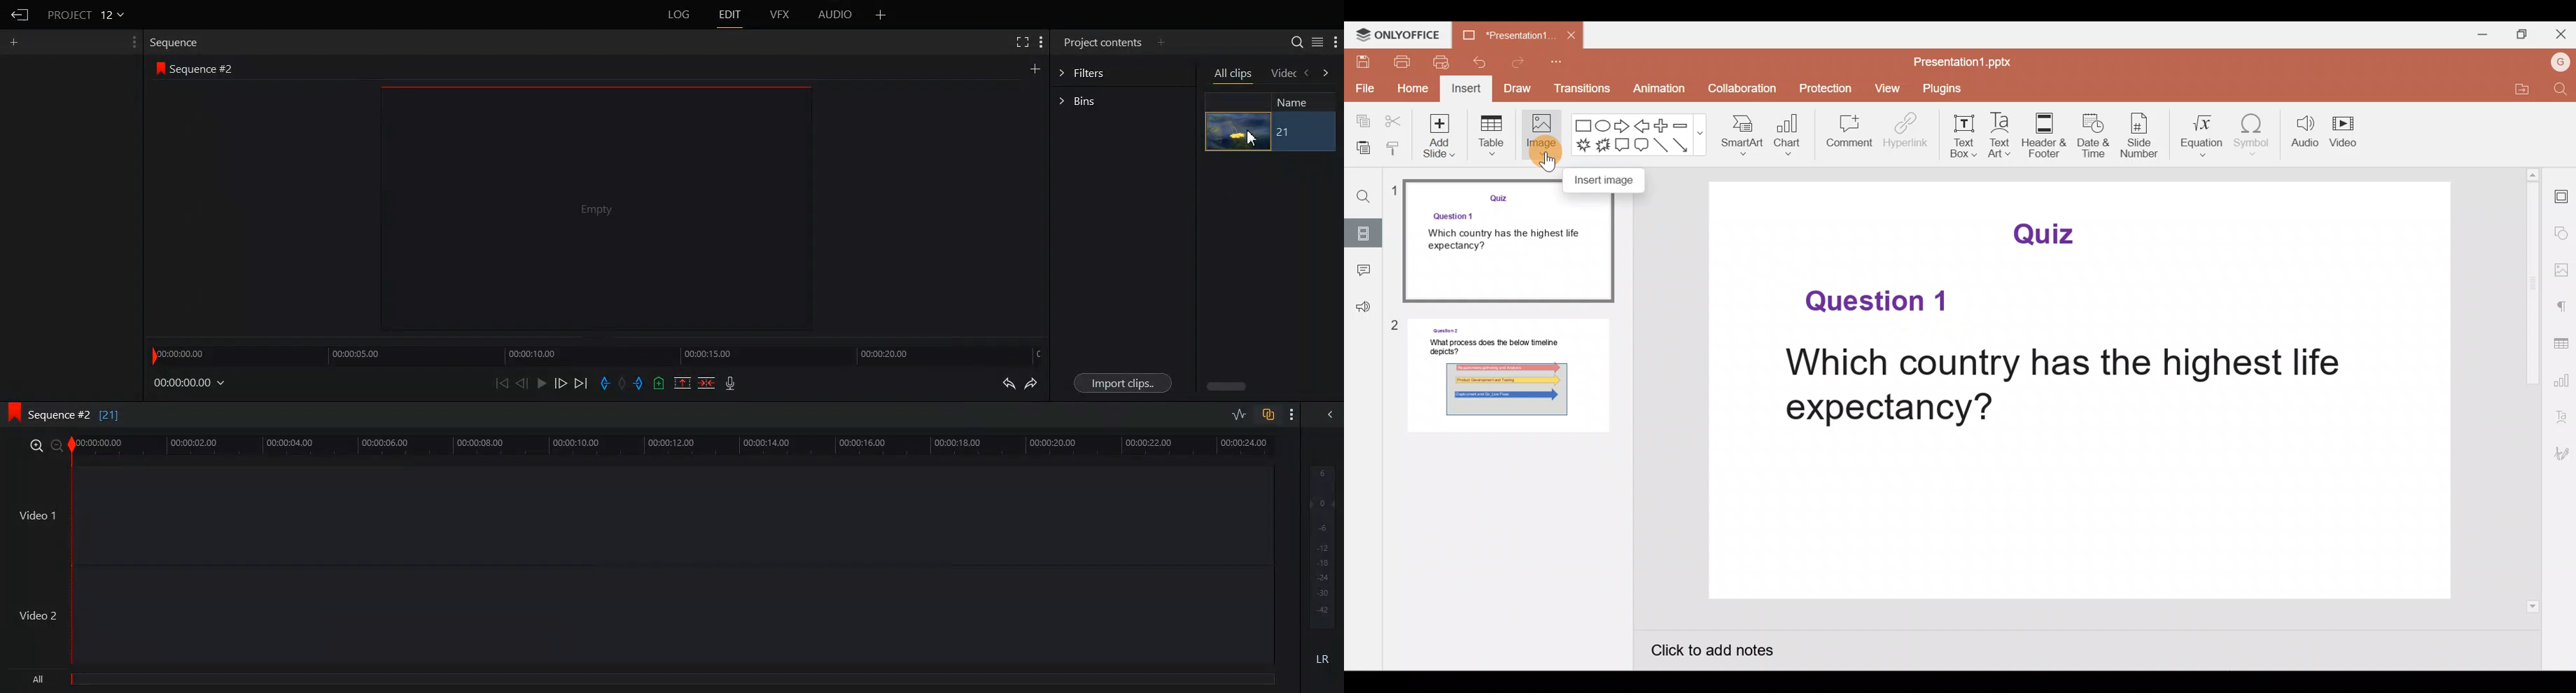 Image resolution: width=2576 pixels, height=700 pixels. I want to click on Presentation slide, so click(2079, 523).